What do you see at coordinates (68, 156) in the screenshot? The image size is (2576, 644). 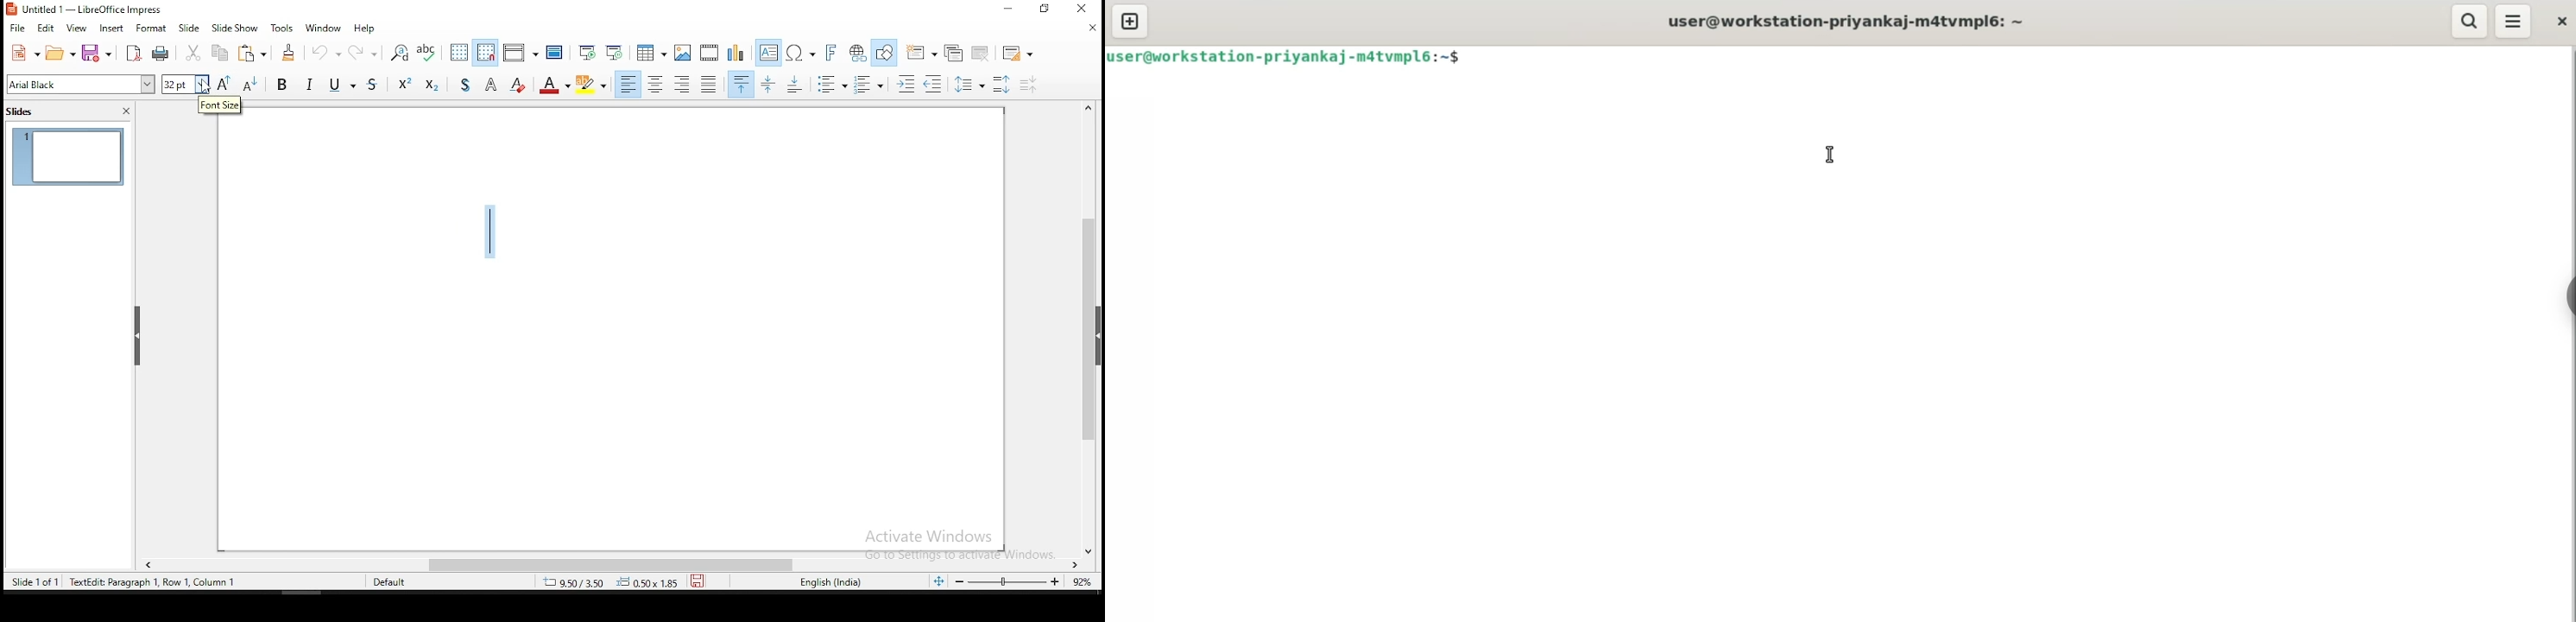 I see `slide 1` at bounding box center [68, 156].